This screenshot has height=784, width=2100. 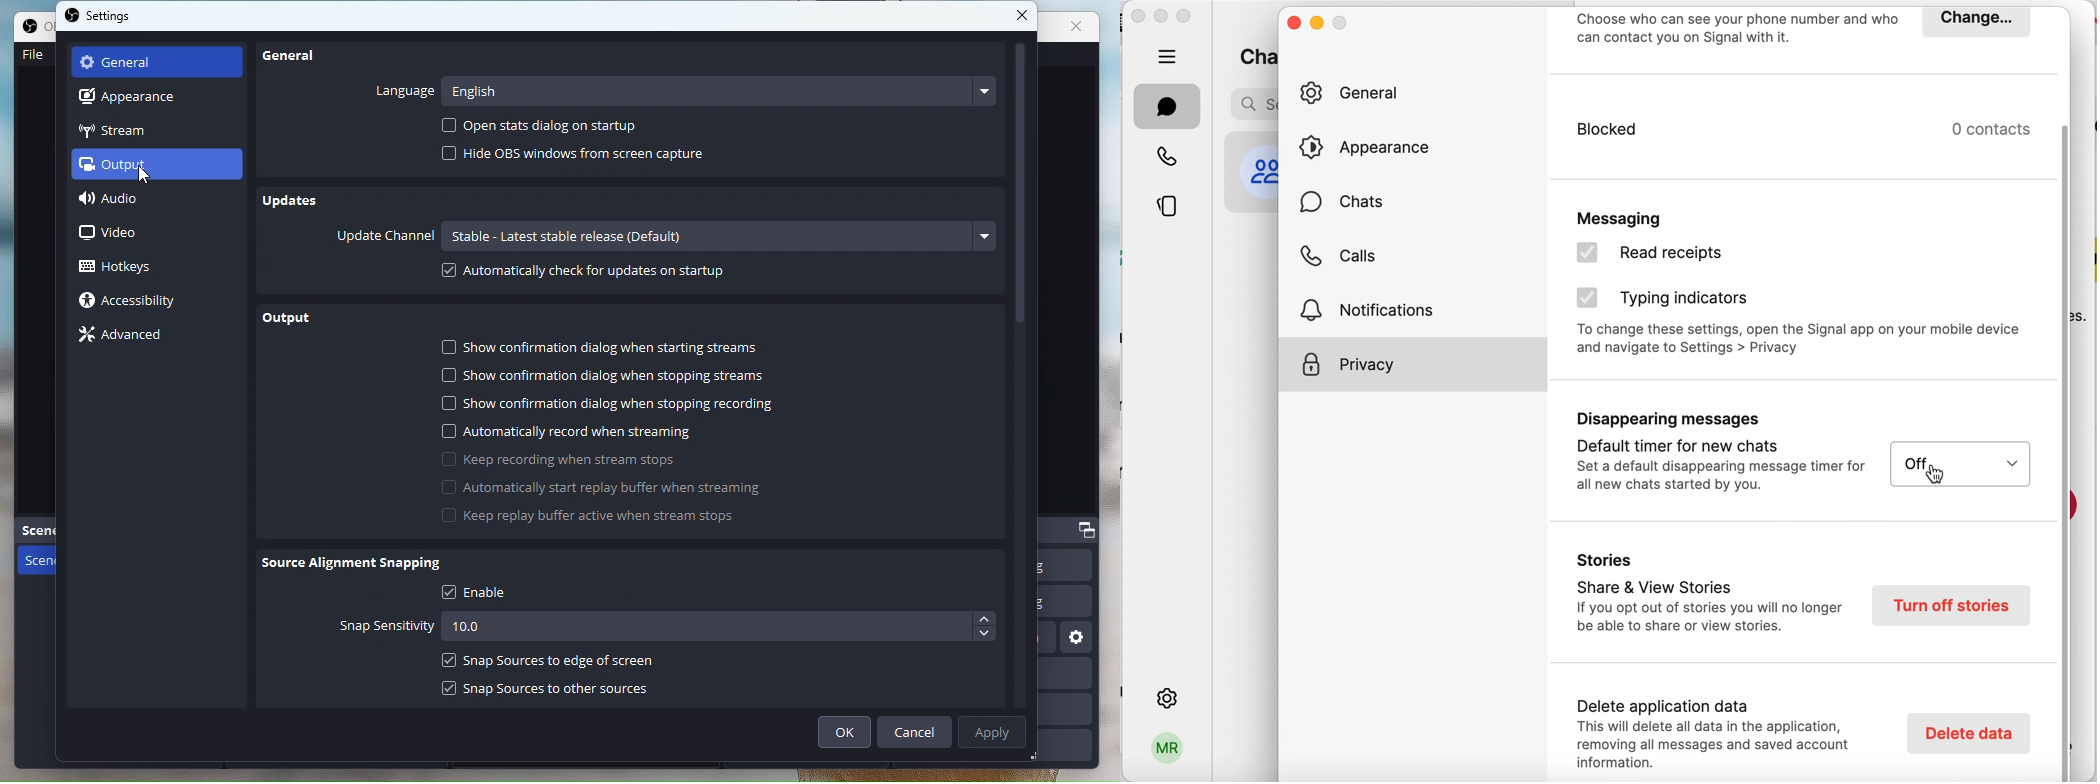 I want to click on Source Alignment Snapping, so click(x=353, y=564).